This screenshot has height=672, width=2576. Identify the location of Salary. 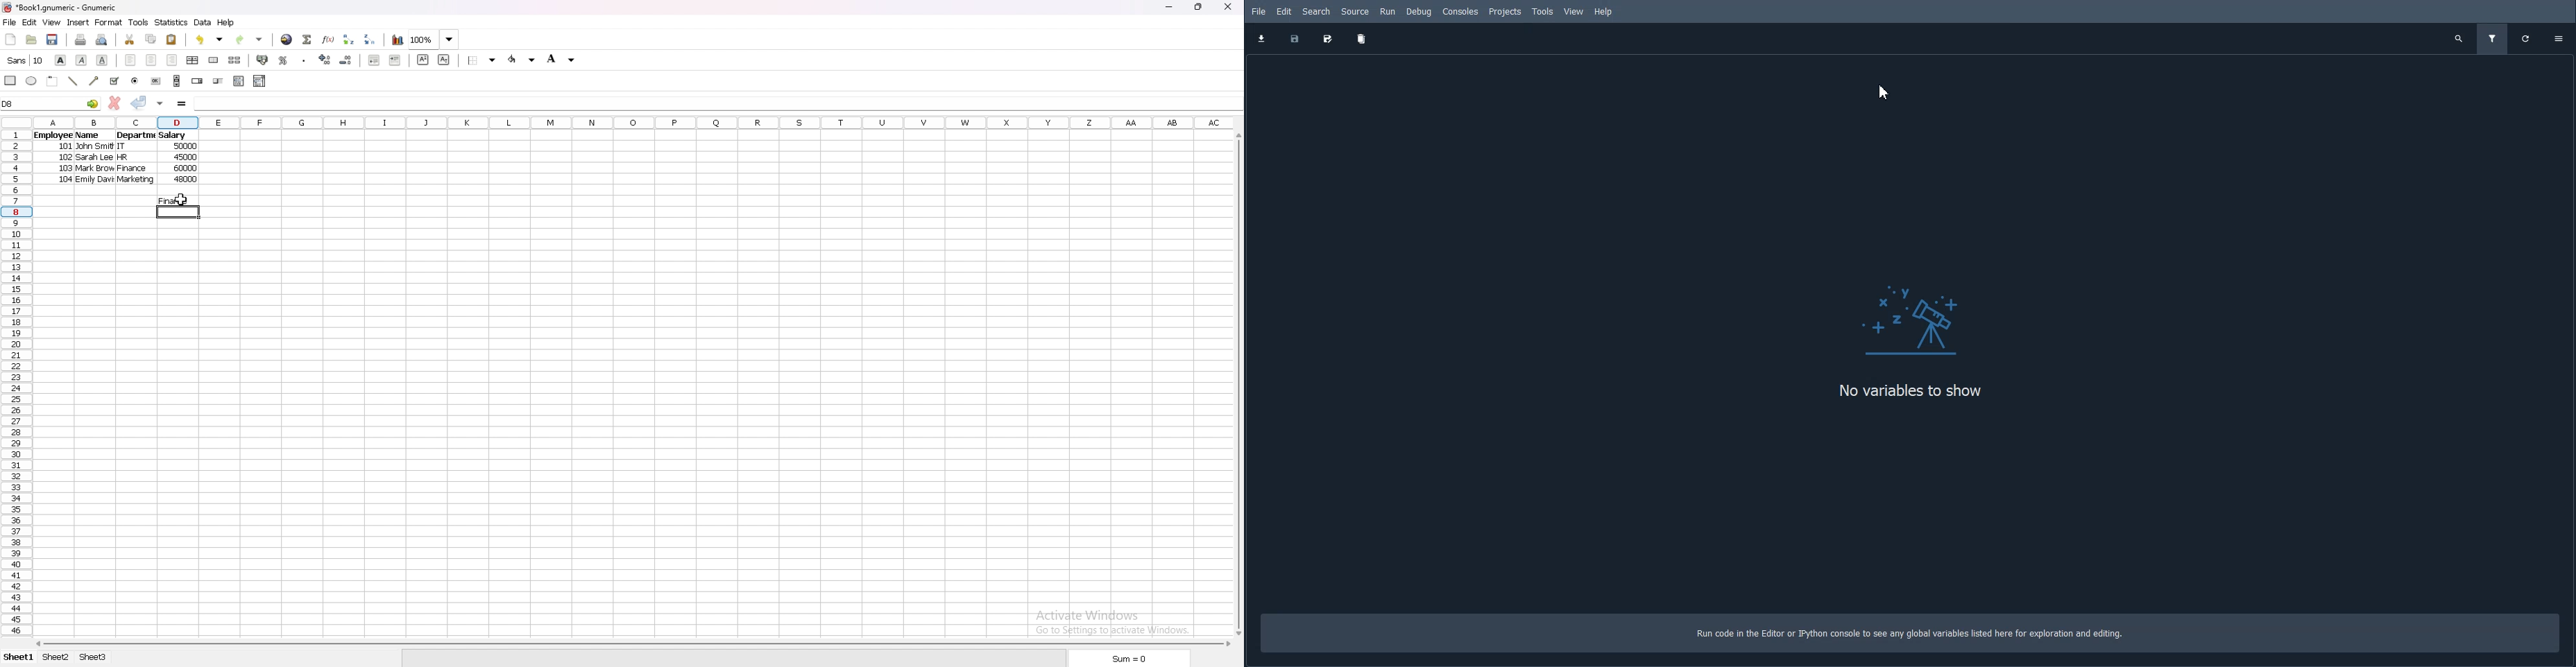
(174, 136).